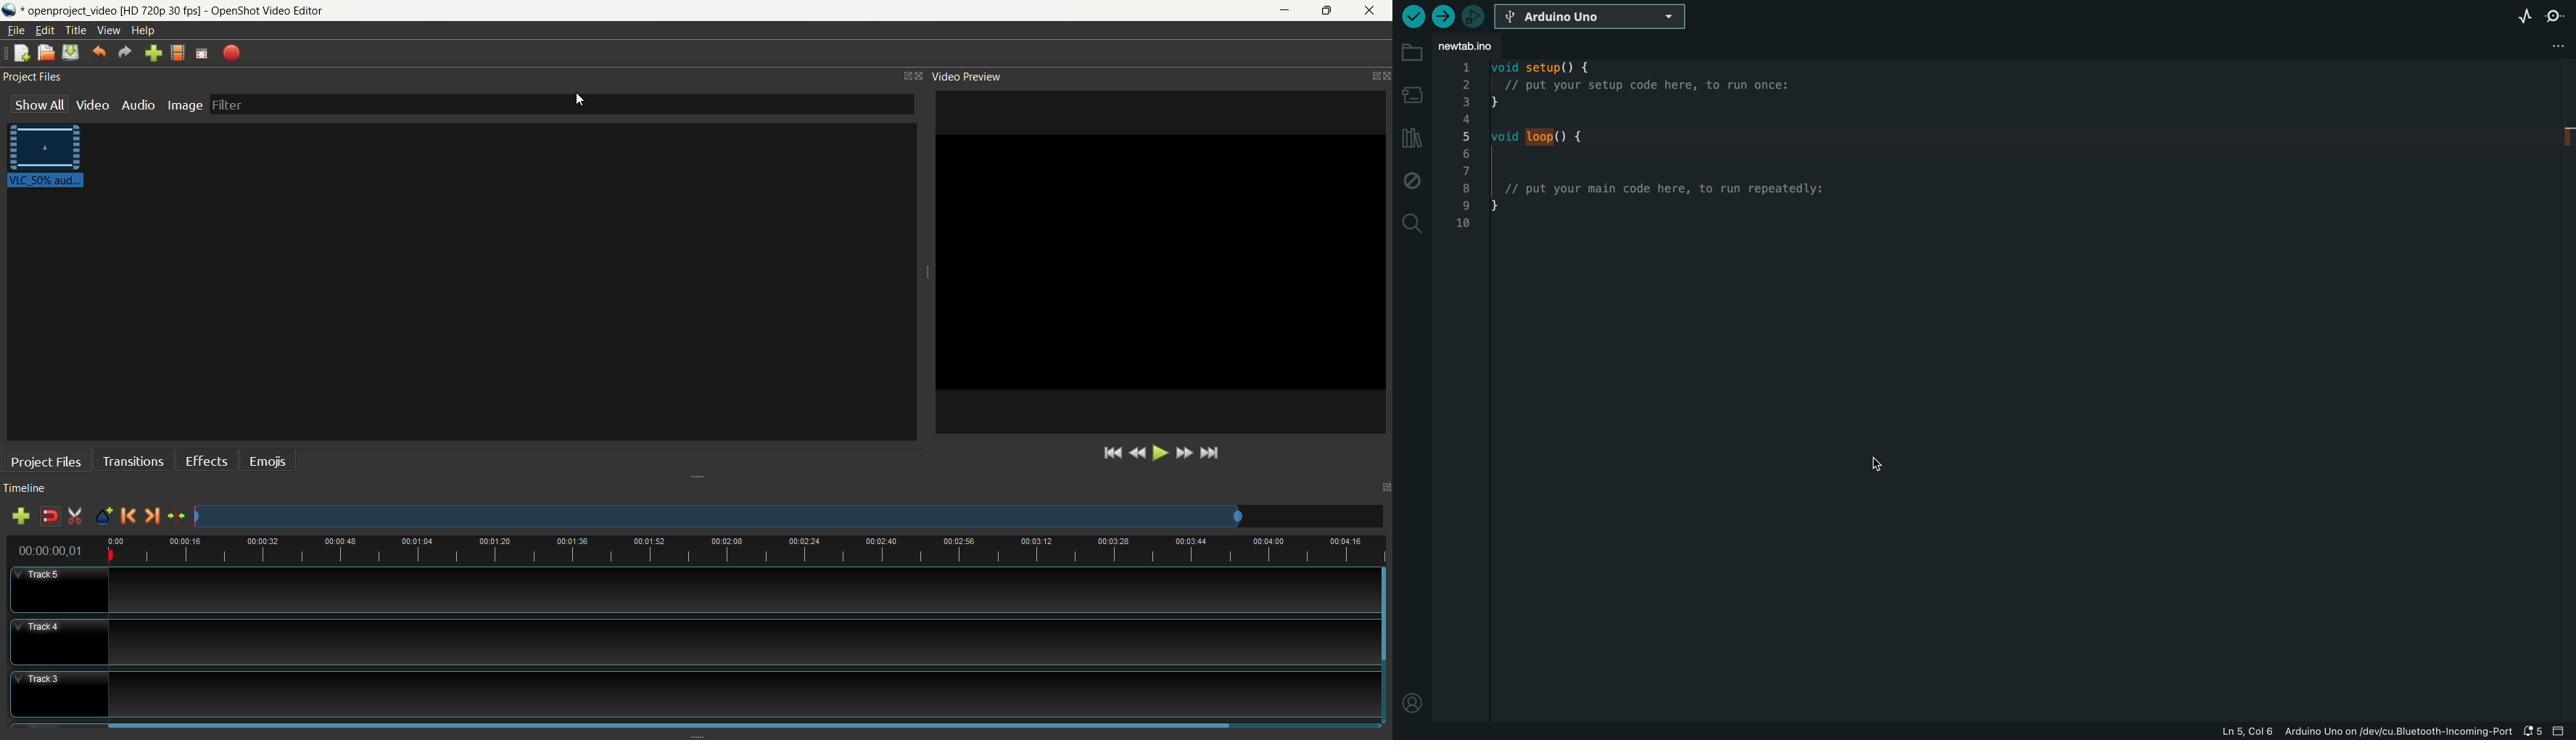 The image size is (2576, 756). I want to click on new project, so click(20, 54).